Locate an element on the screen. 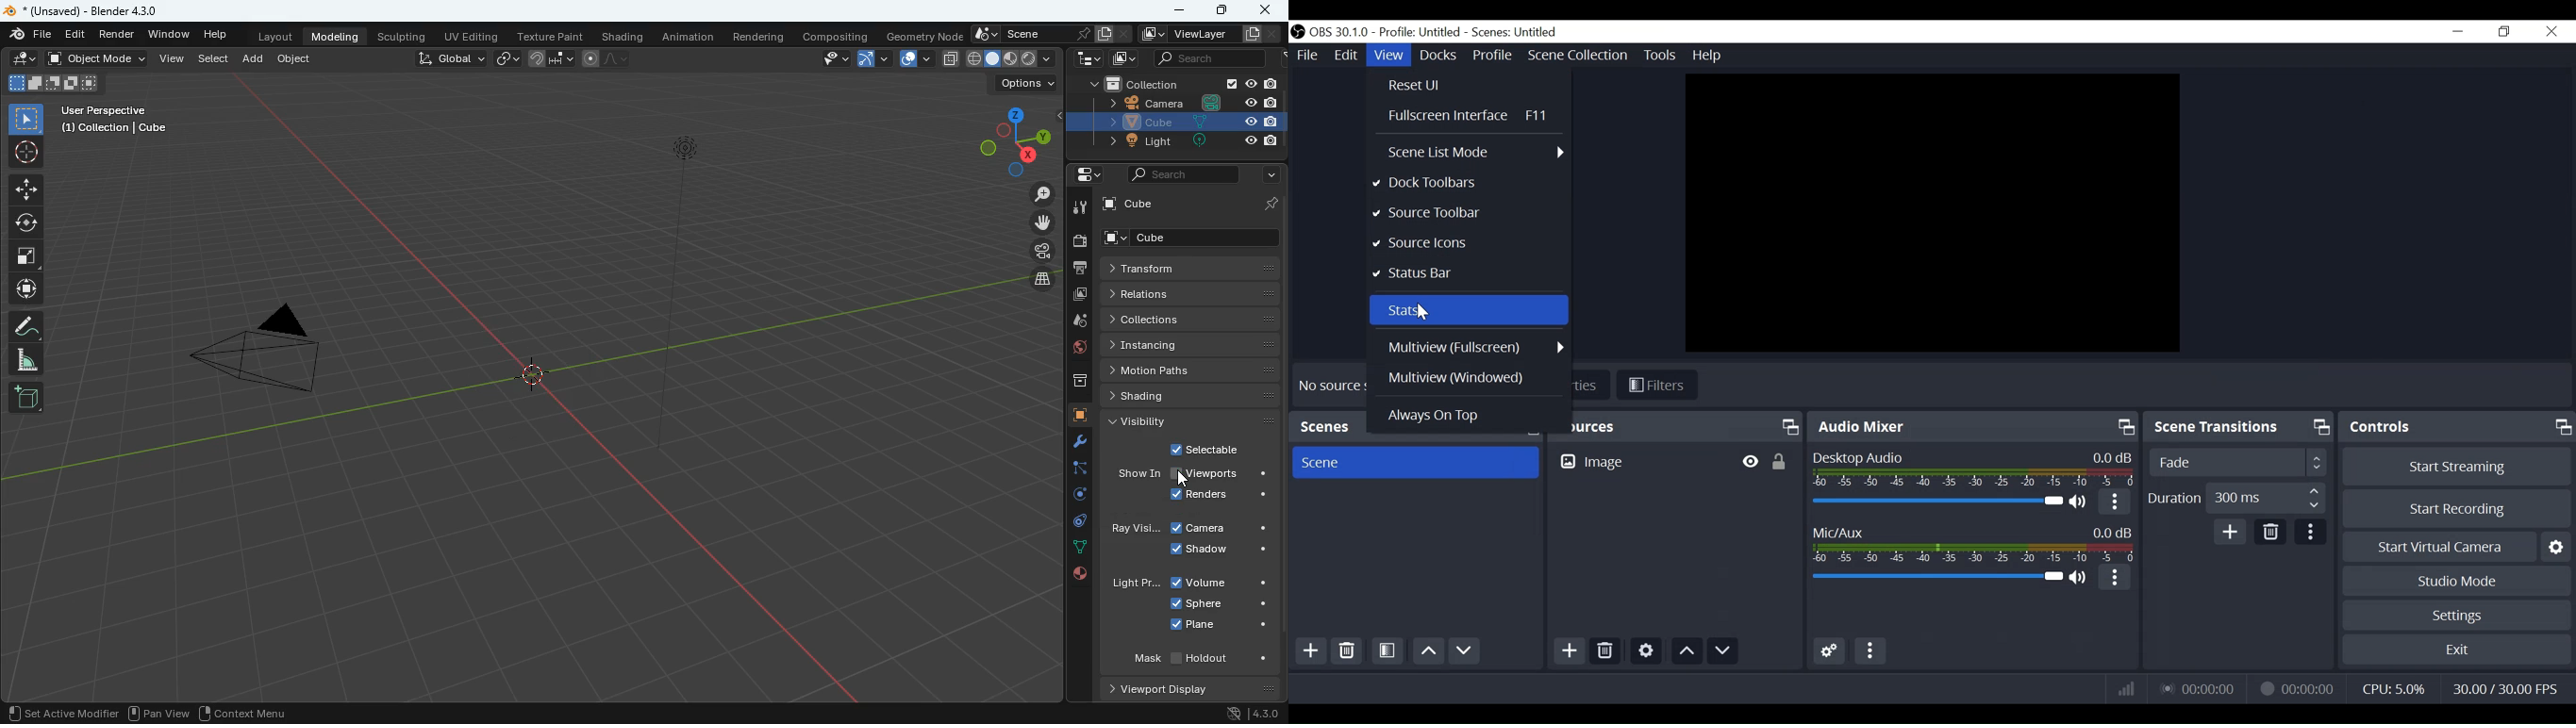 Image resolution: width=2576 pixels, height=728 pixels. Tools is located at coordinates (1658, 54).